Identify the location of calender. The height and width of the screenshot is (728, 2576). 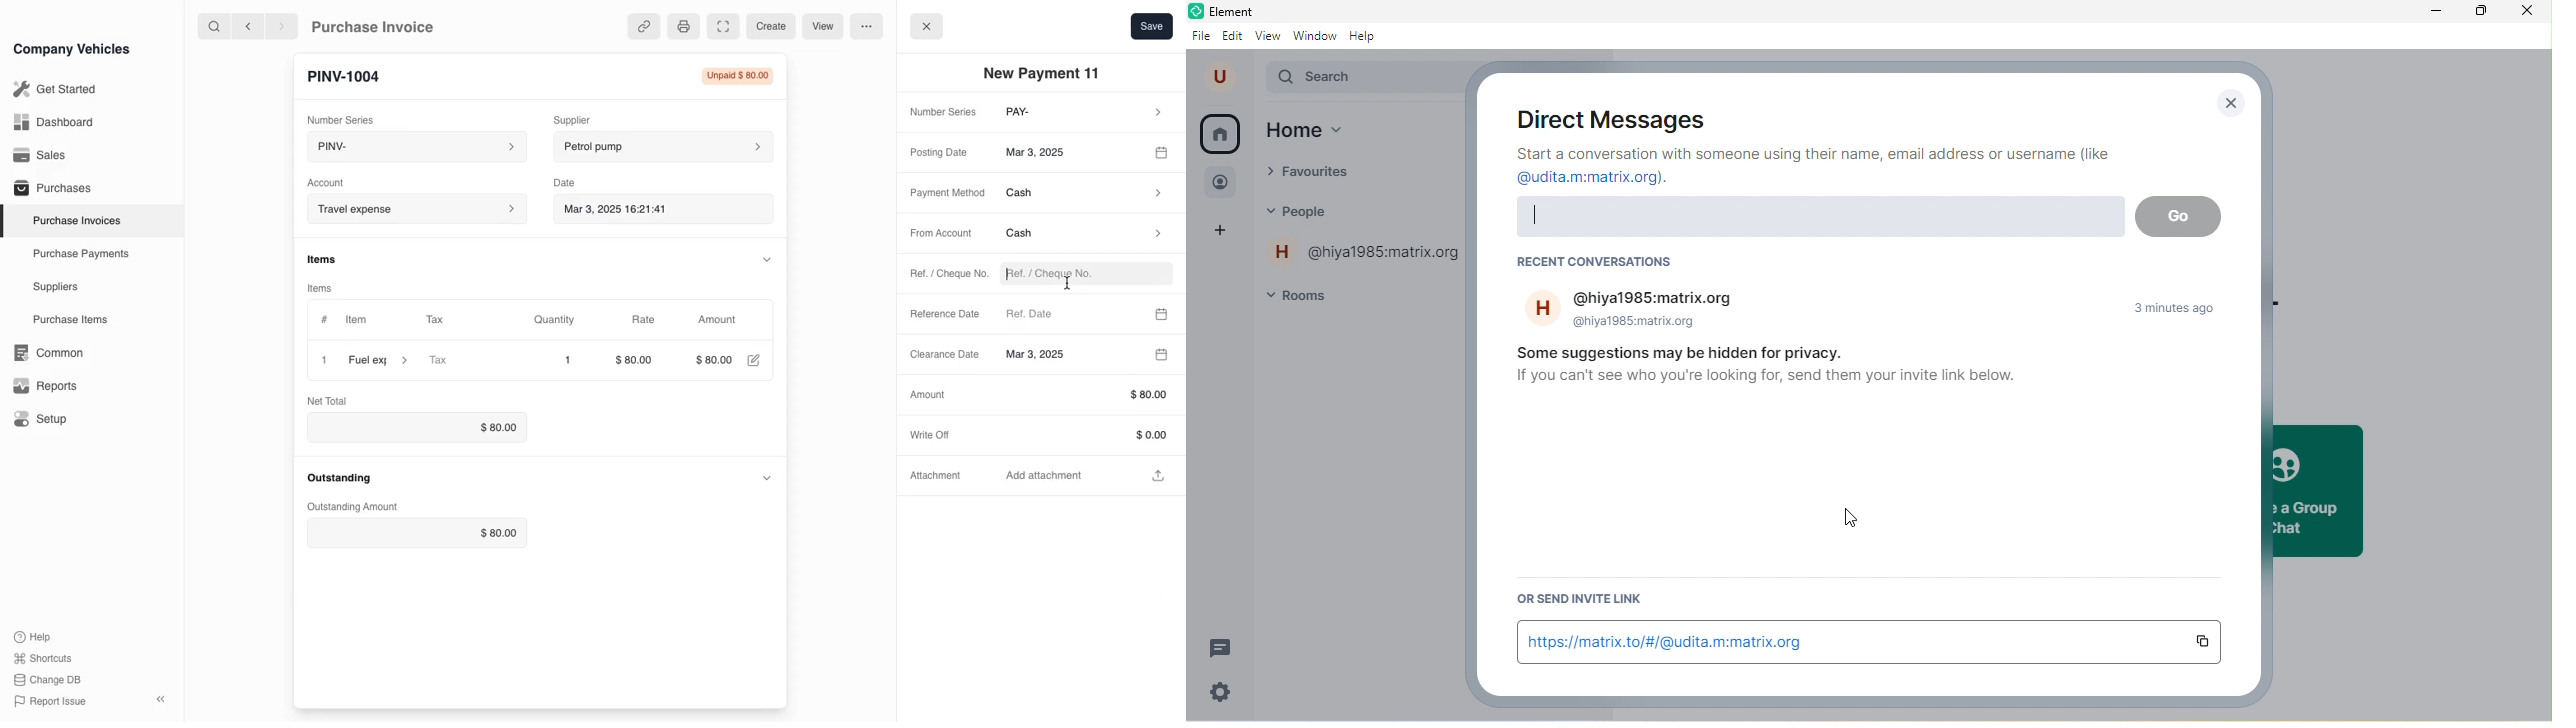
(1165, 151).